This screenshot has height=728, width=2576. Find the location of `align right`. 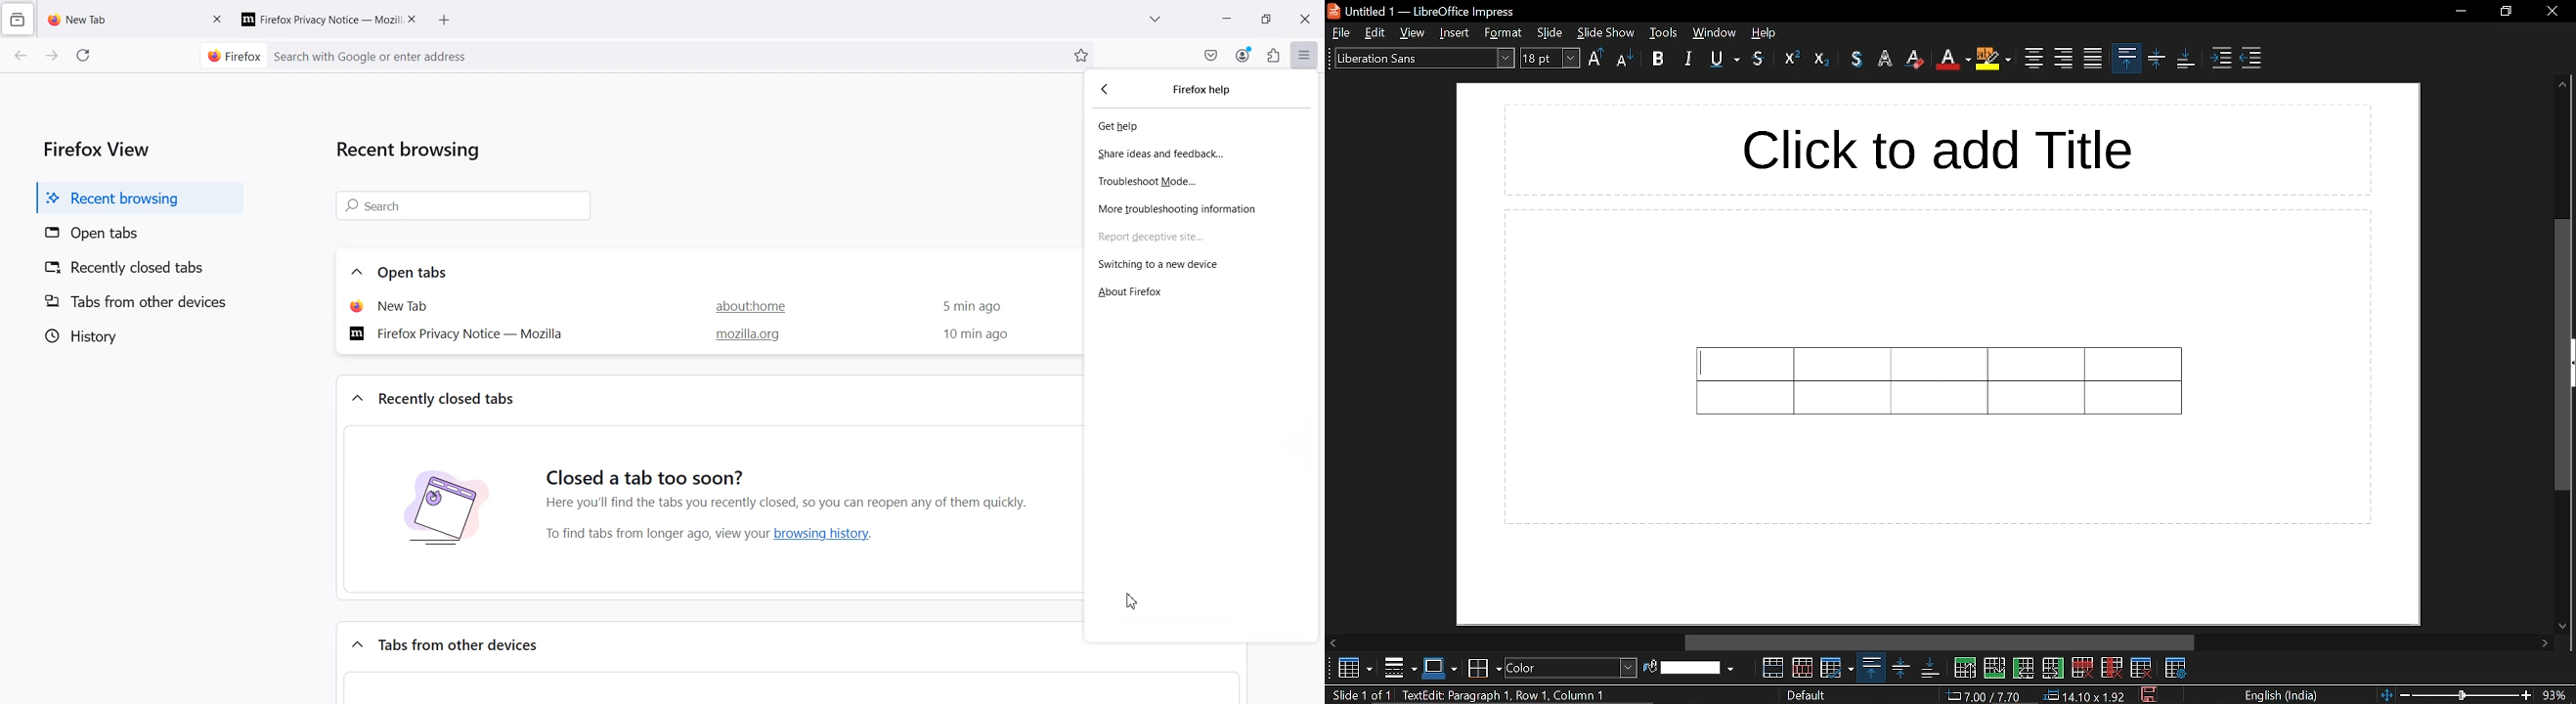

align right is located at coordinates (2062, 58).